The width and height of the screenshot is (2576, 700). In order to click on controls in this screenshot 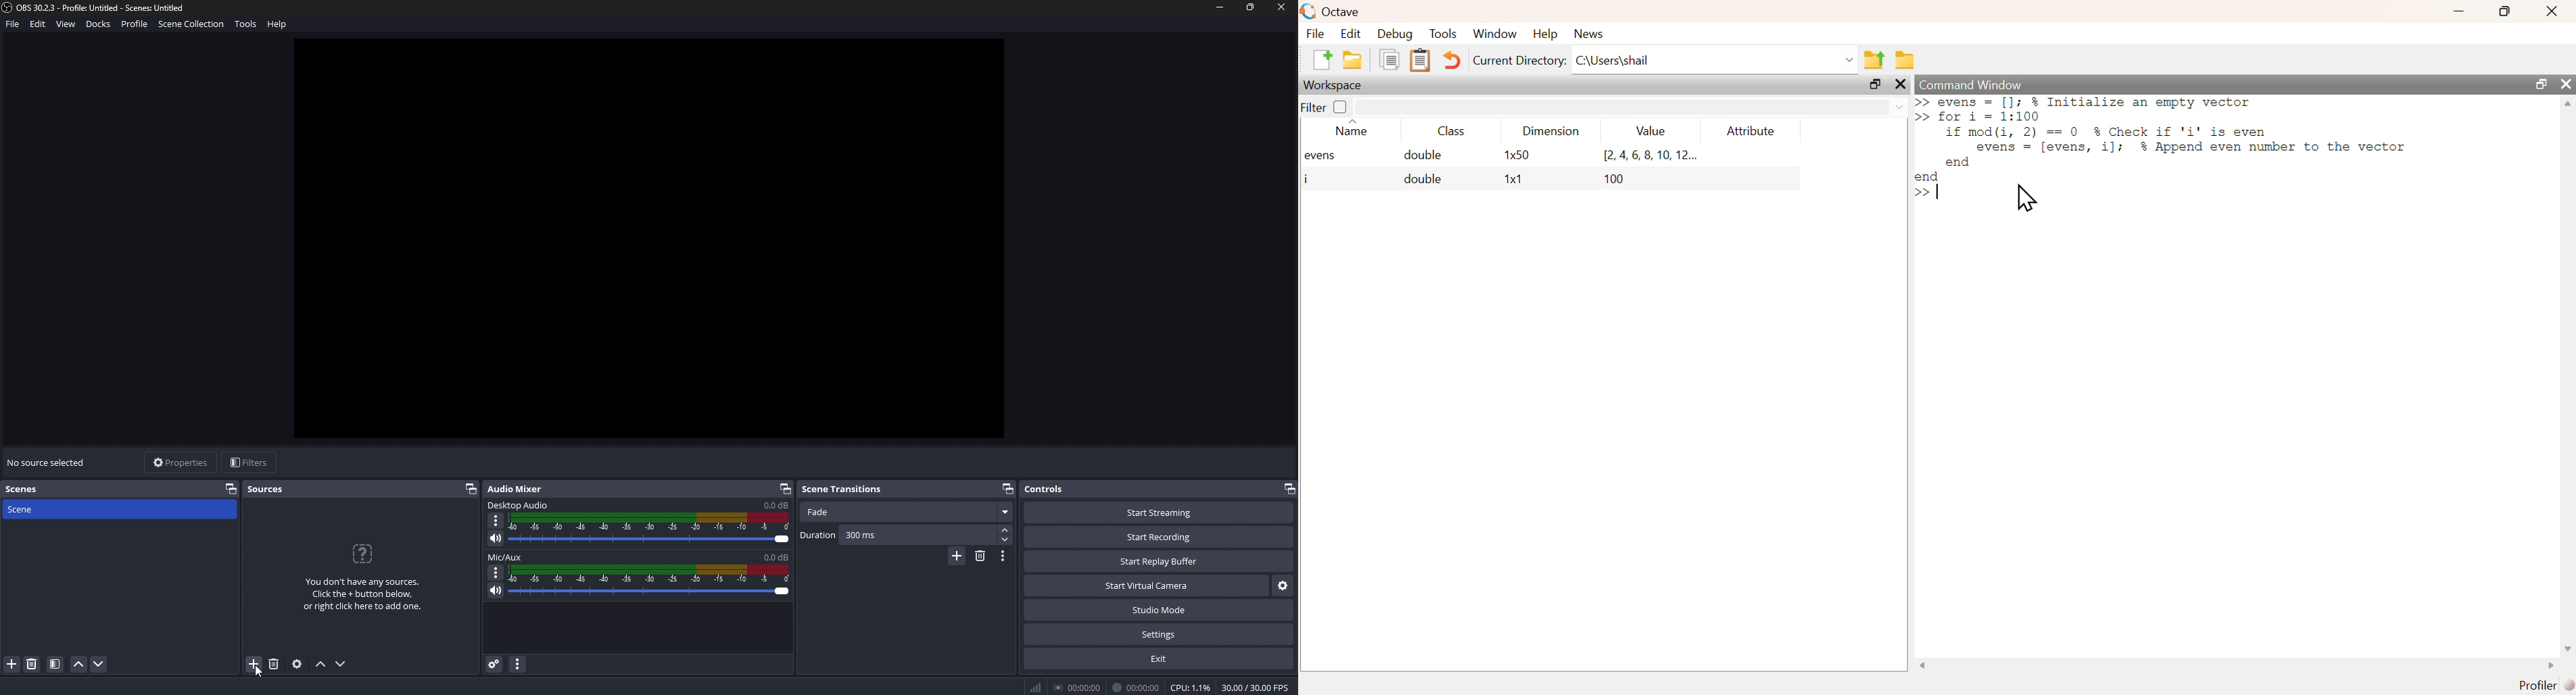, I will do `click(1057, 489)`.